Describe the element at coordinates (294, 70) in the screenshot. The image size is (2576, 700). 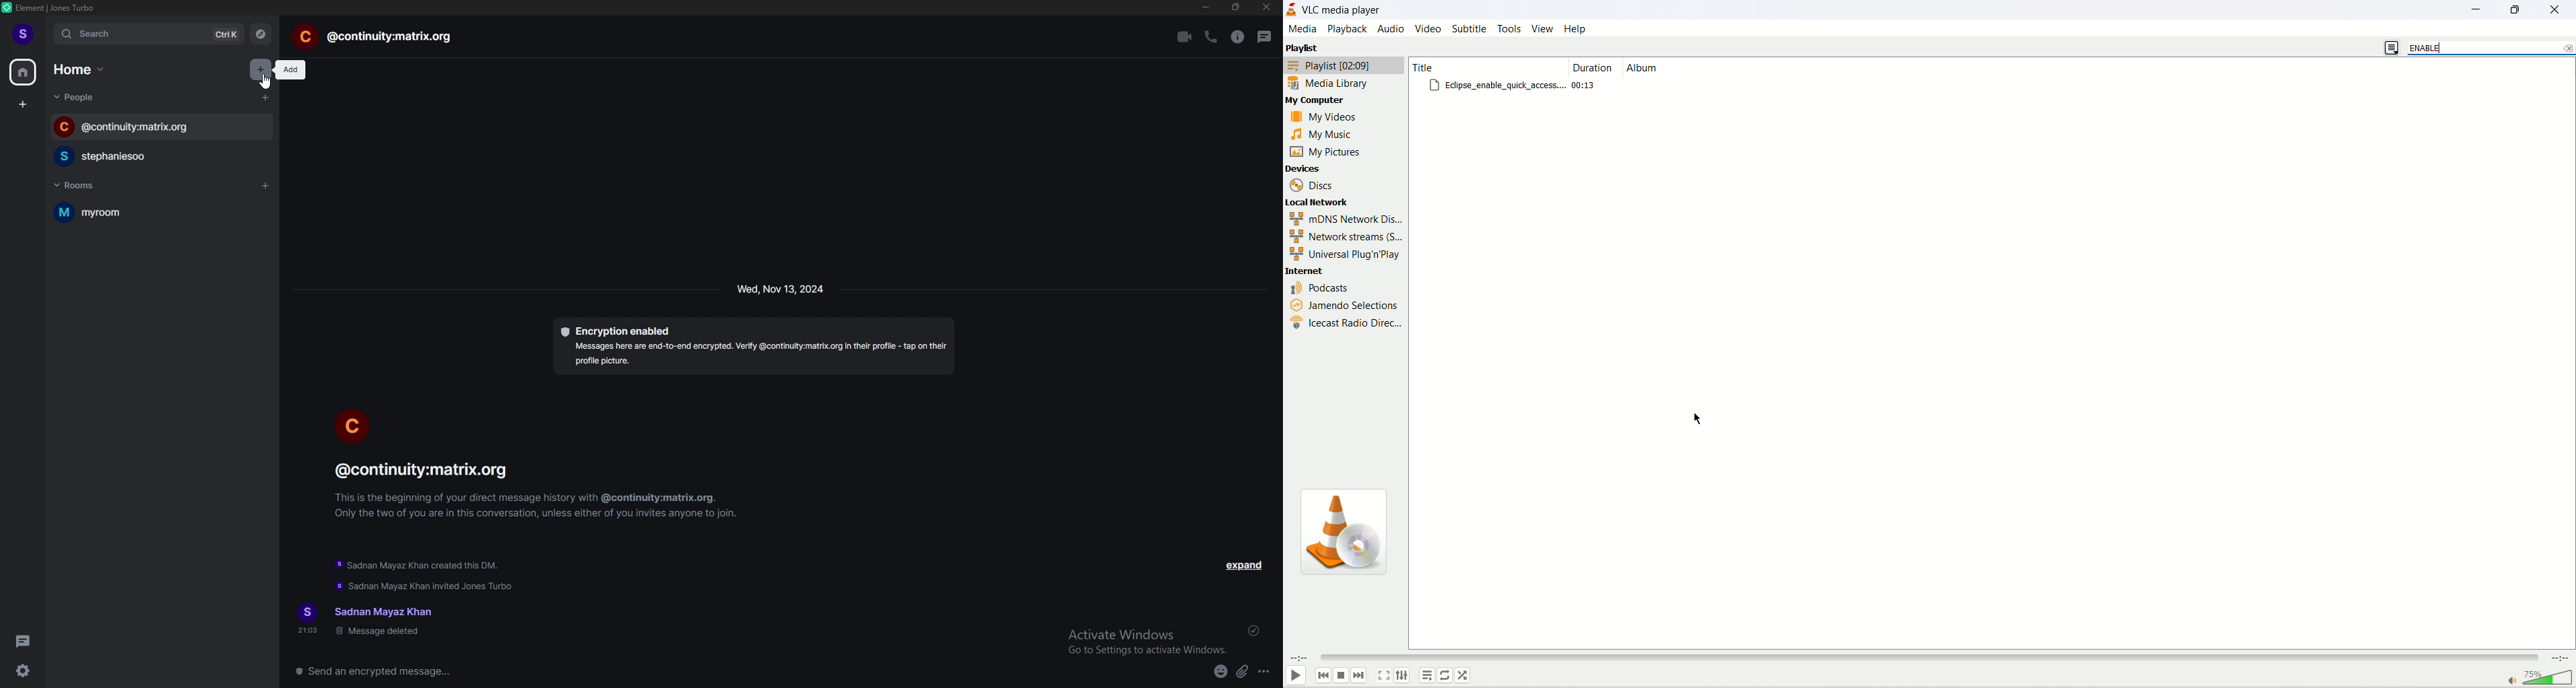
I see `tooltip` at that location.